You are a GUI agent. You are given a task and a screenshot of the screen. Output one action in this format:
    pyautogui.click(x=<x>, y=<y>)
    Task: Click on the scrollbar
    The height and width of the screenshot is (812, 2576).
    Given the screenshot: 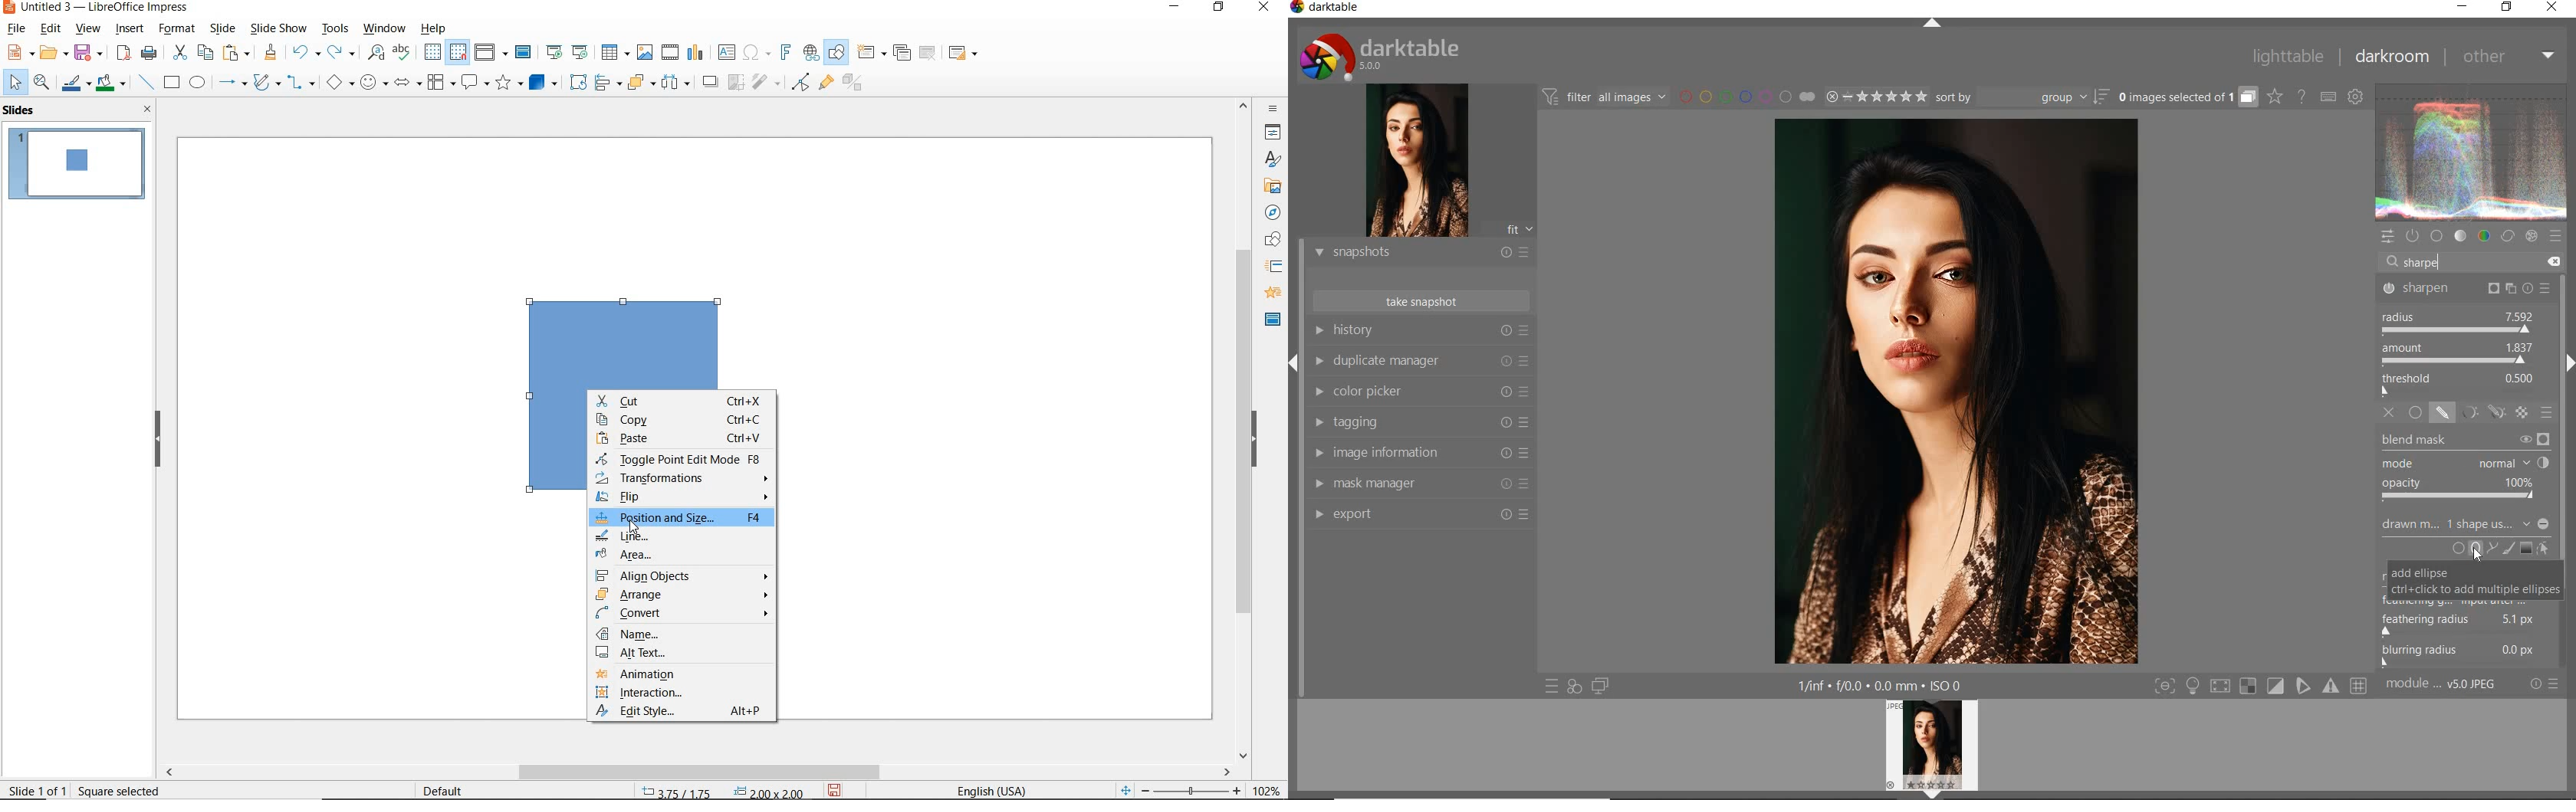 What is the action you would take?
    pyautogui.click(x=1244, y=430)
    